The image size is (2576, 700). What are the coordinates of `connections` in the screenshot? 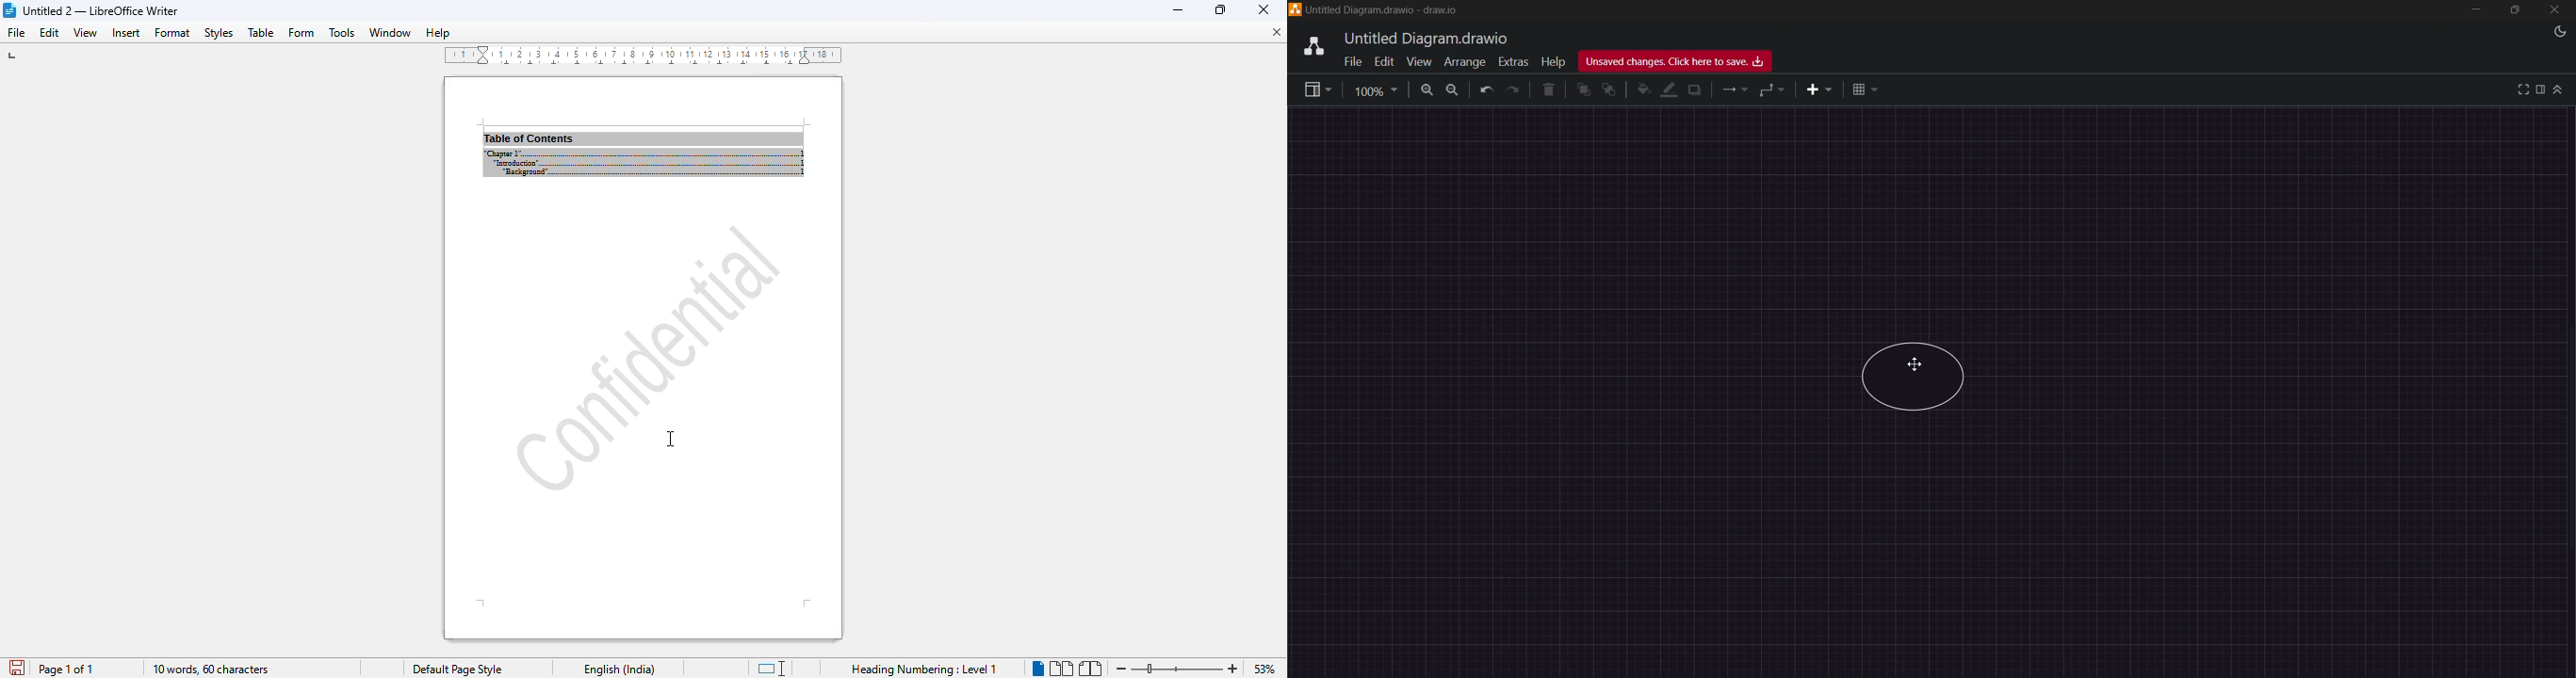 It's located at (1736, 91).